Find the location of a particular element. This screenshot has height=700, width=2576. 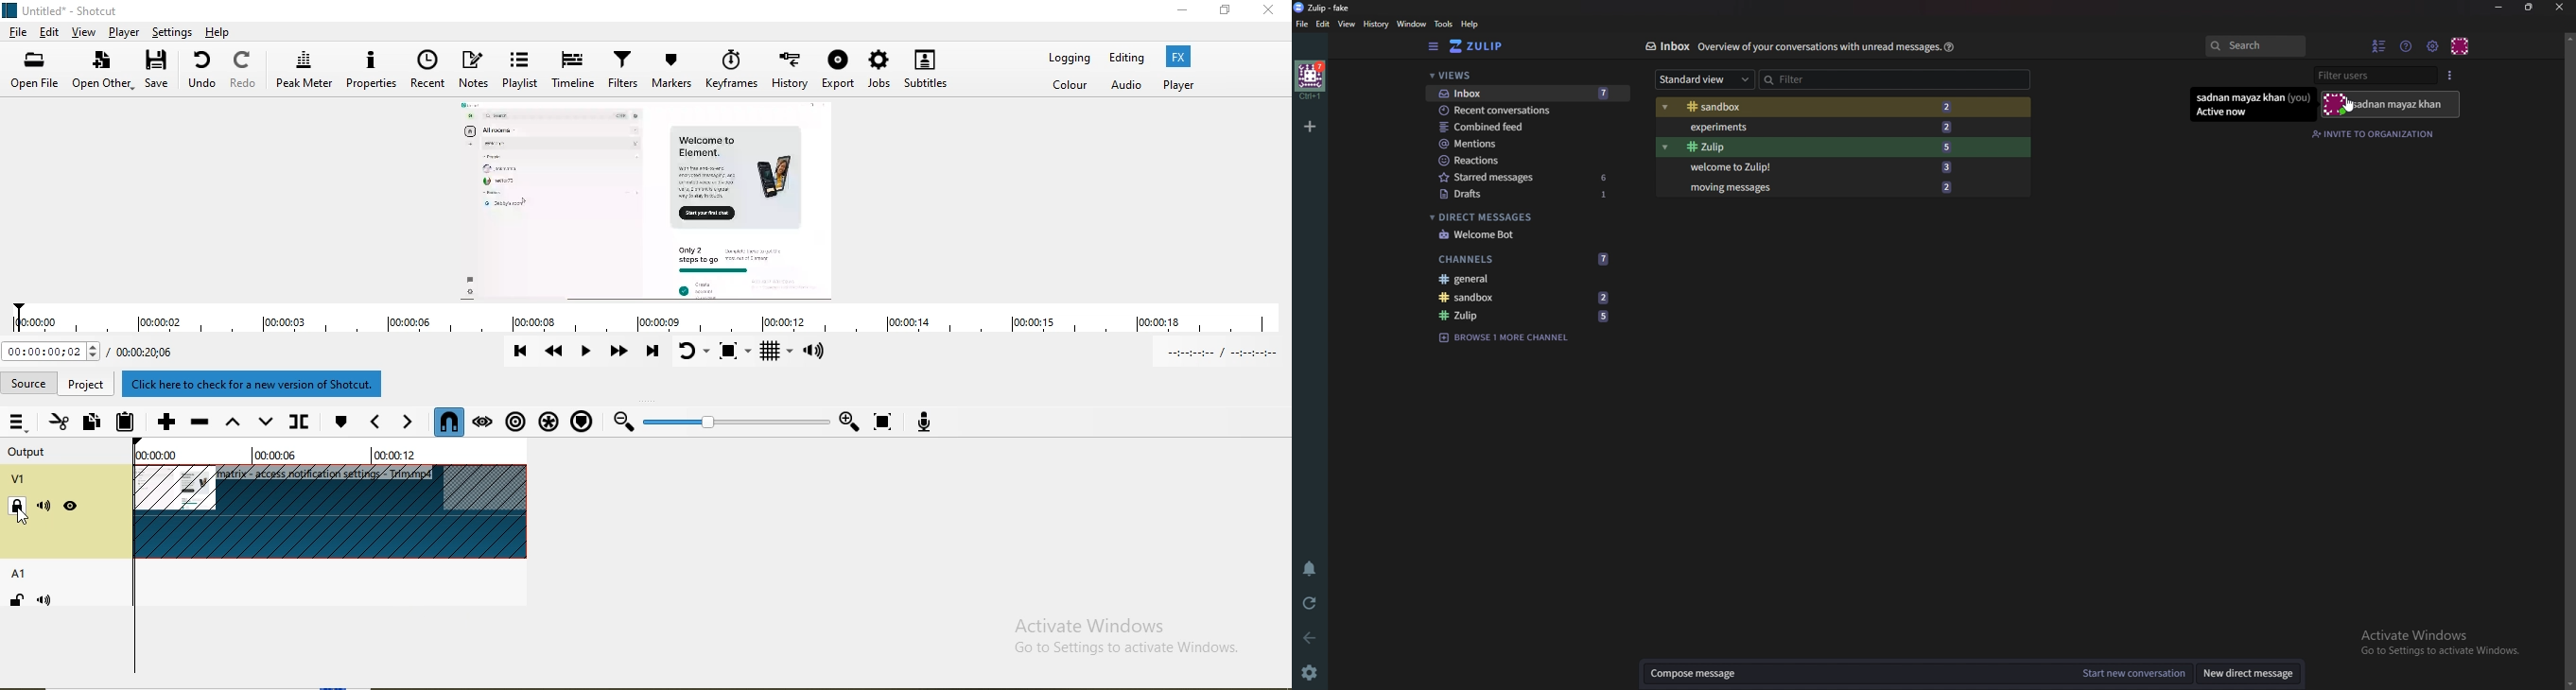

notes is located at coordinates (474, 72).